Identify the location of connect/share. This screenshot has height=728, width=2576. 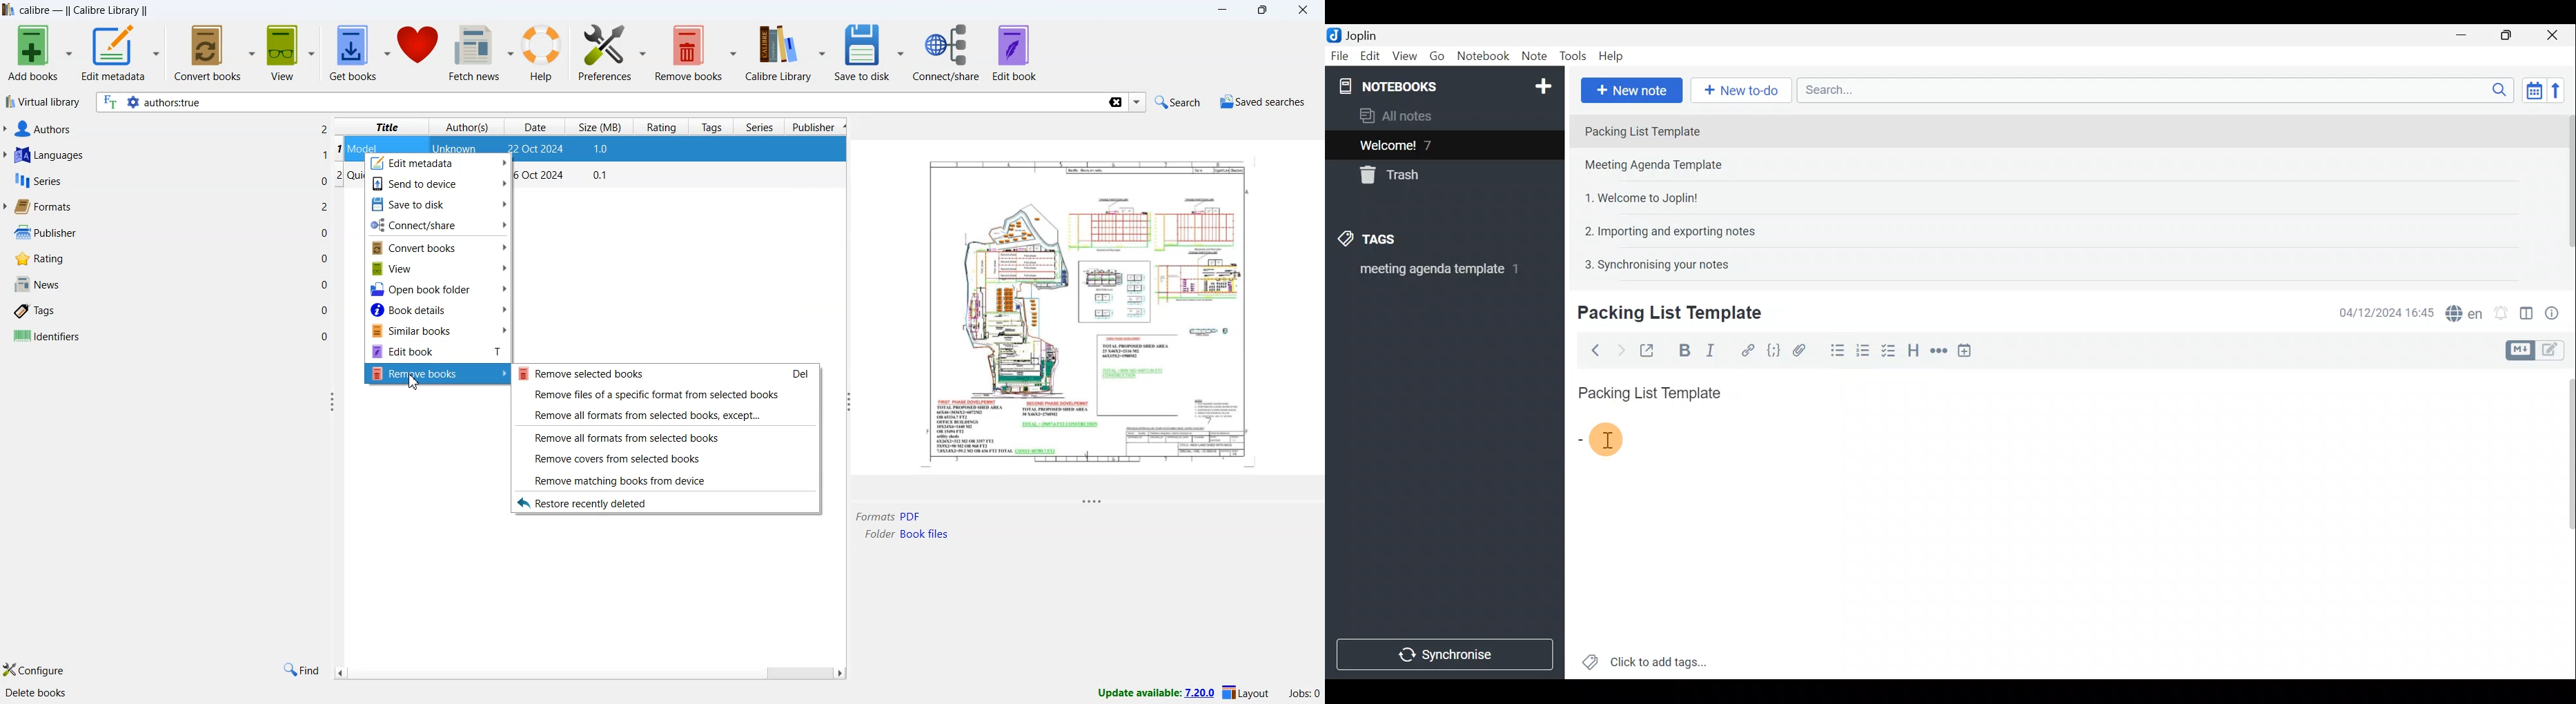
(949, 52).